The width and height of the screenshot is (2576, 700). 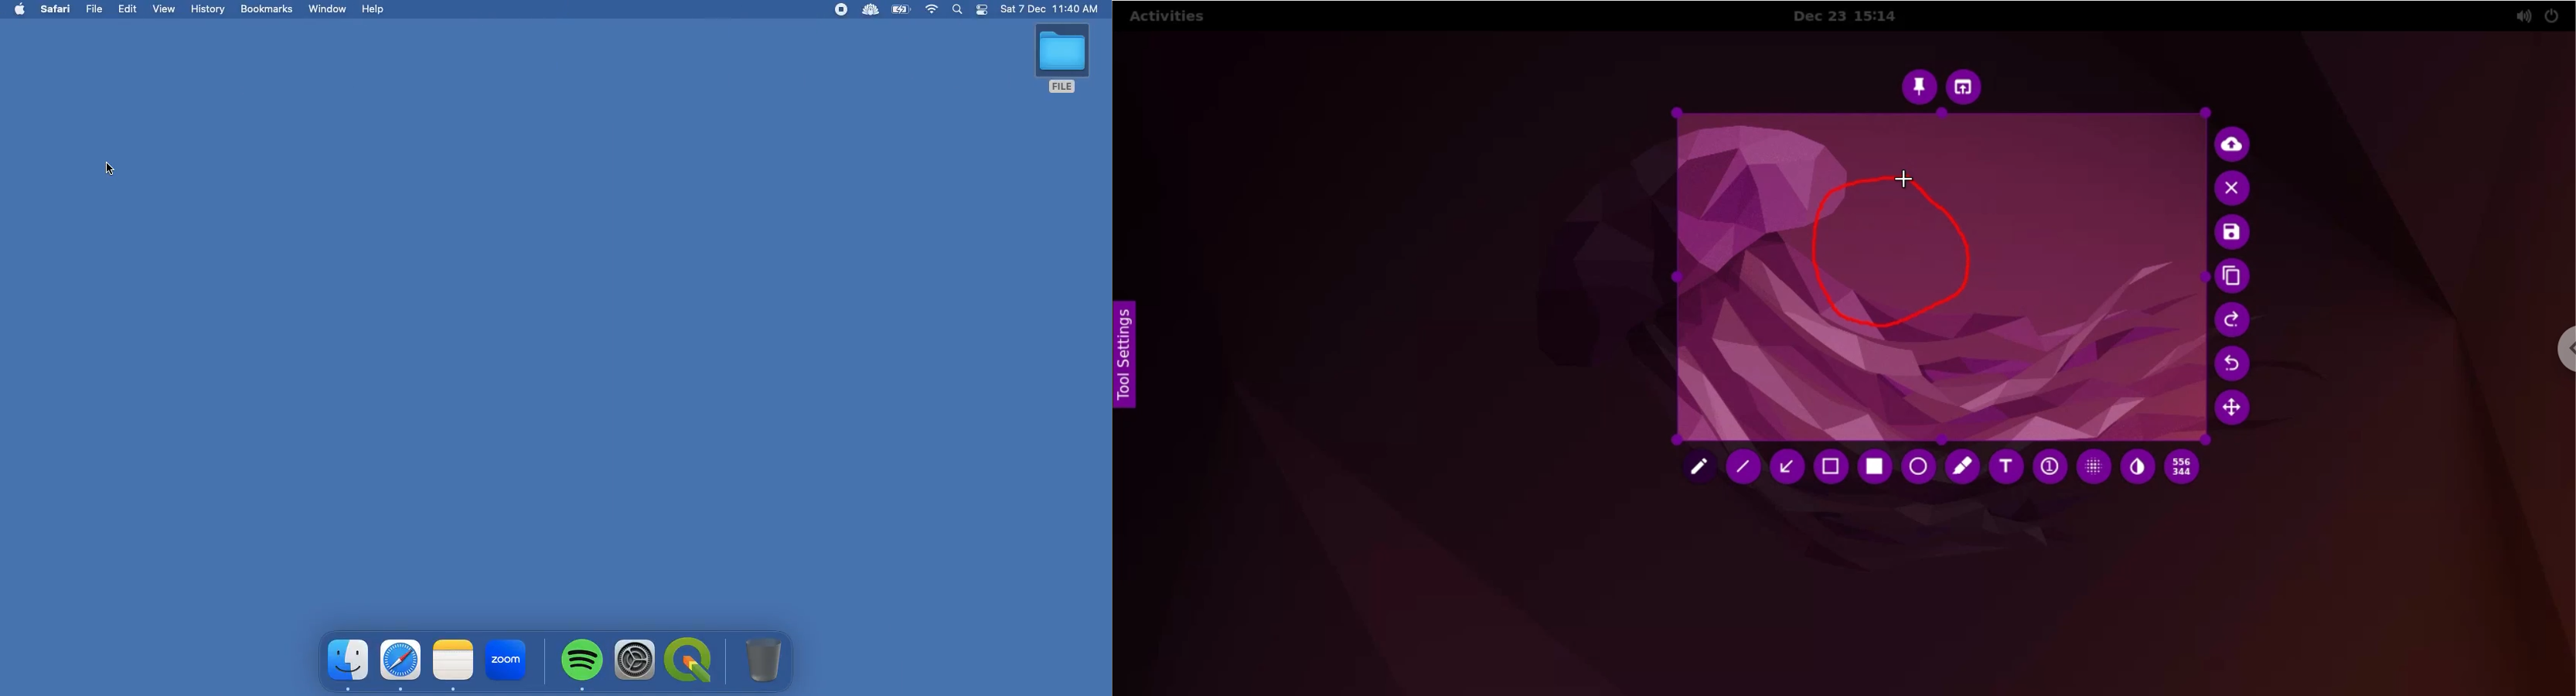 What do you see at coordinates (397, 665) in the screenshot?
I see `safari` at bounding box center [397, 665].